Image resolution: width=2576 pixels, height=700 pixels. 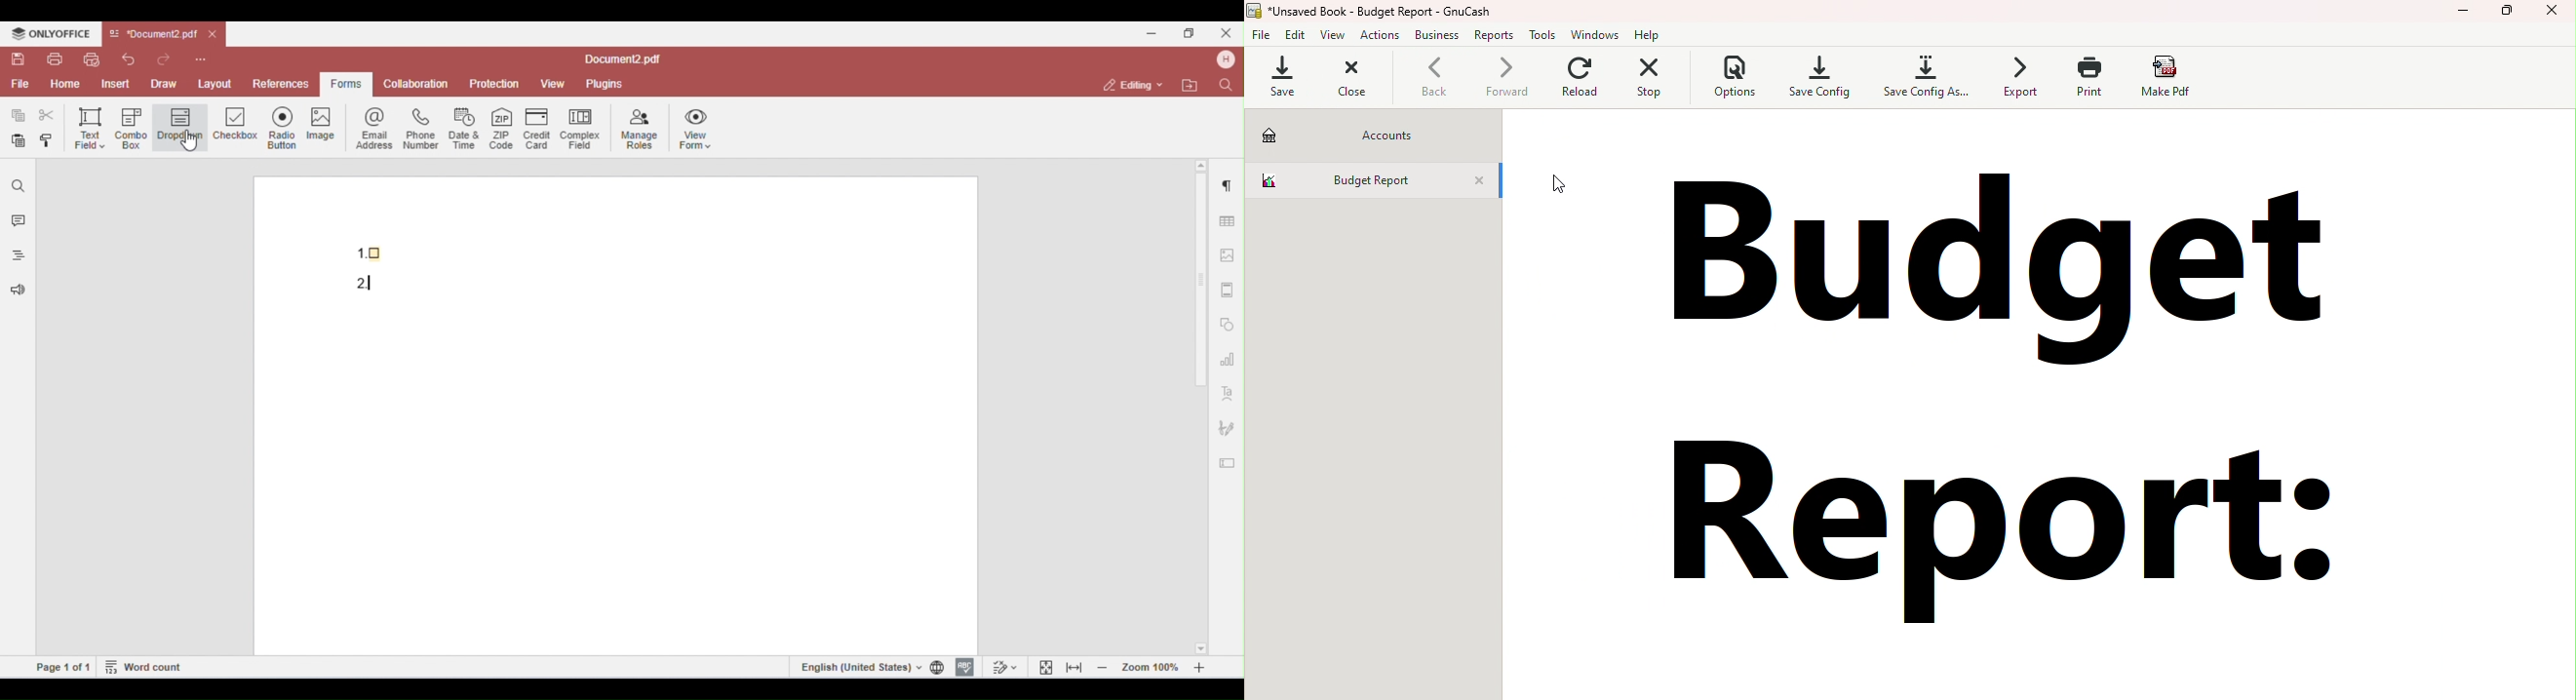 I want to click on Reports, so click(x=1496, y=35).